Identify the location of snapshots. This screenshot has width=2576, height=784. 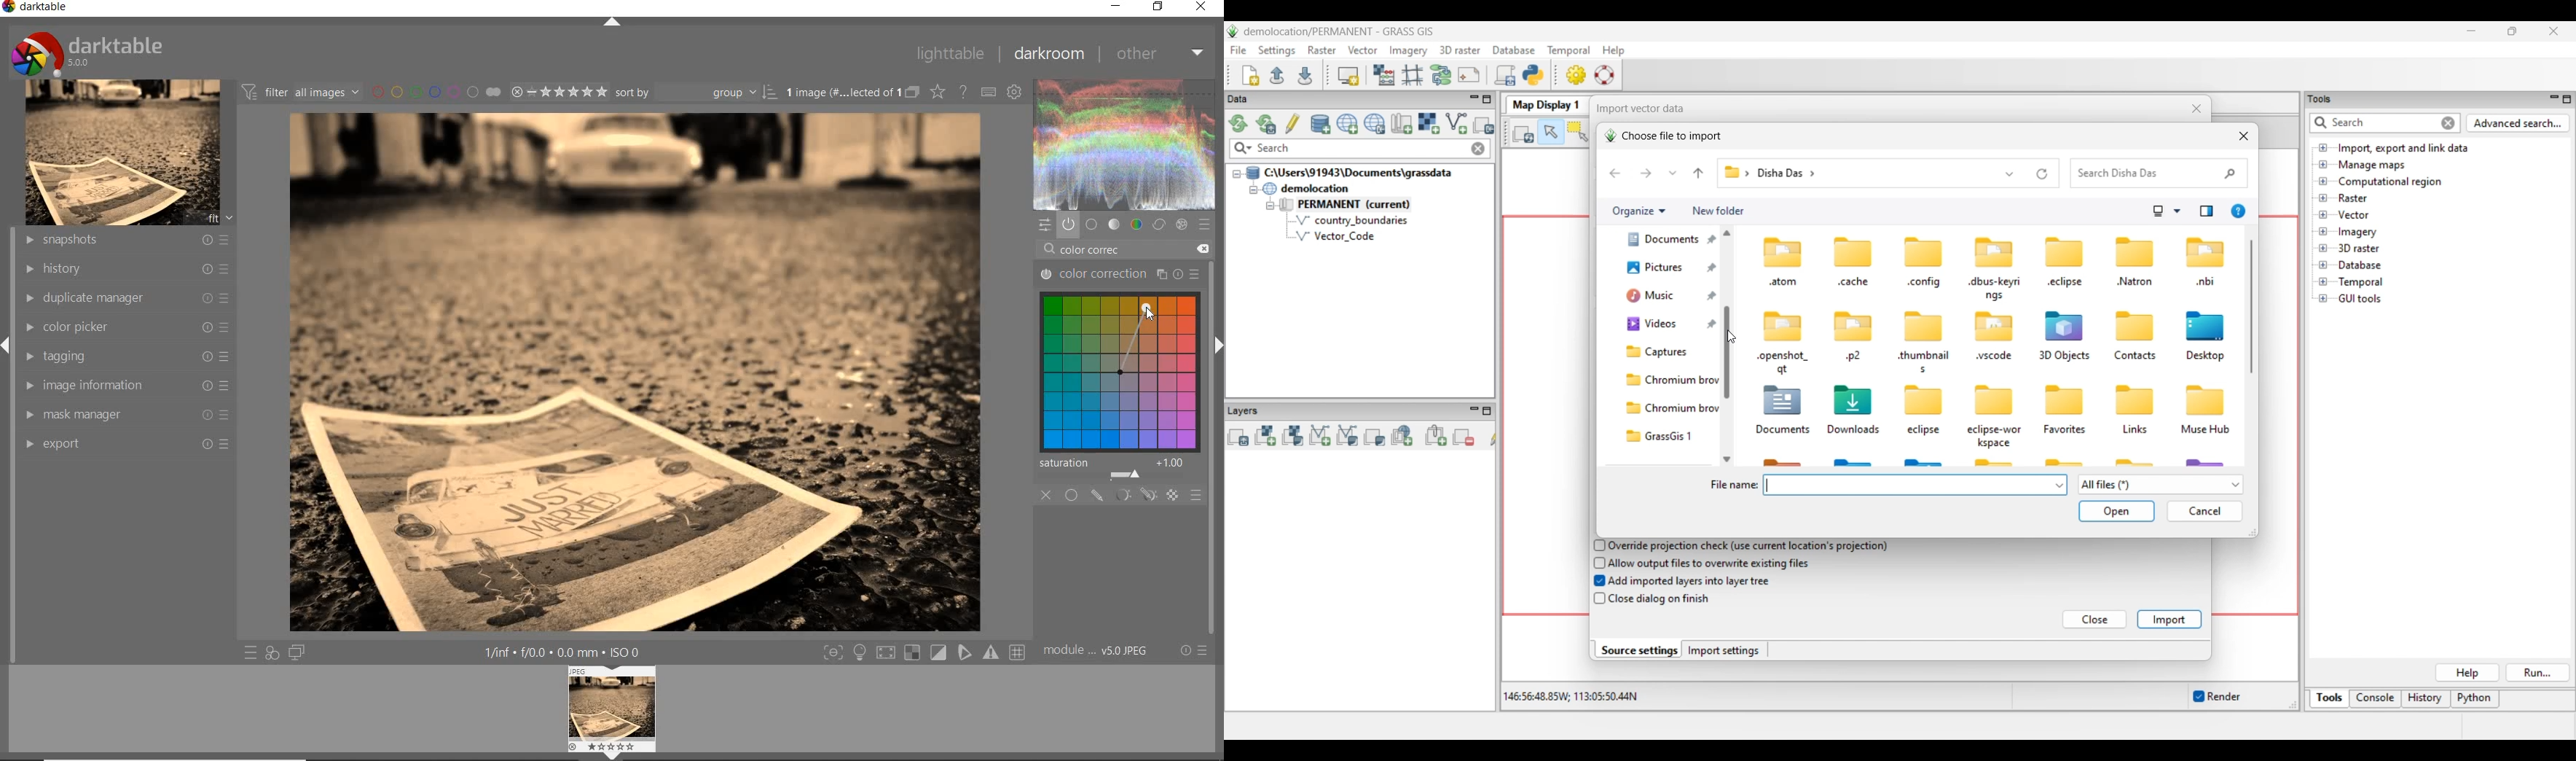
(125, 241).